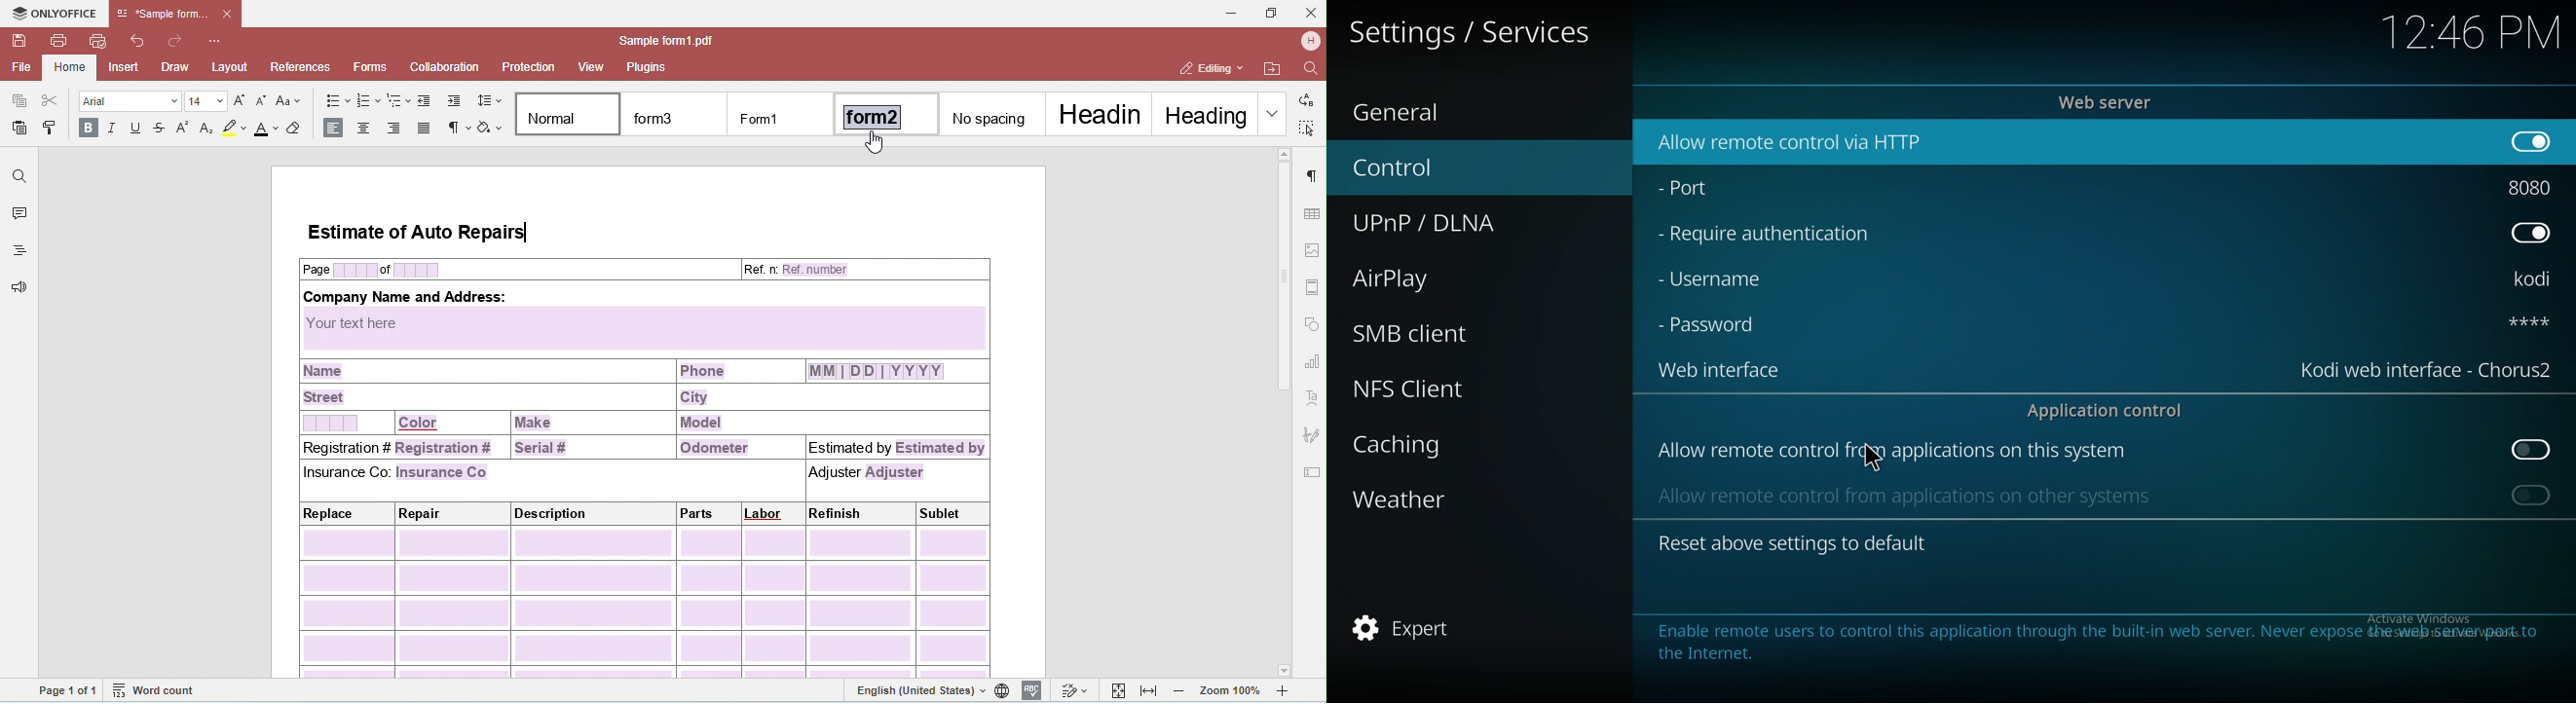 The width and height of the screenshot is (2576, 728). What do you see at coordinates (2527, 322) in the screenshot?
I see `password` at bounding box center [2527, 322].